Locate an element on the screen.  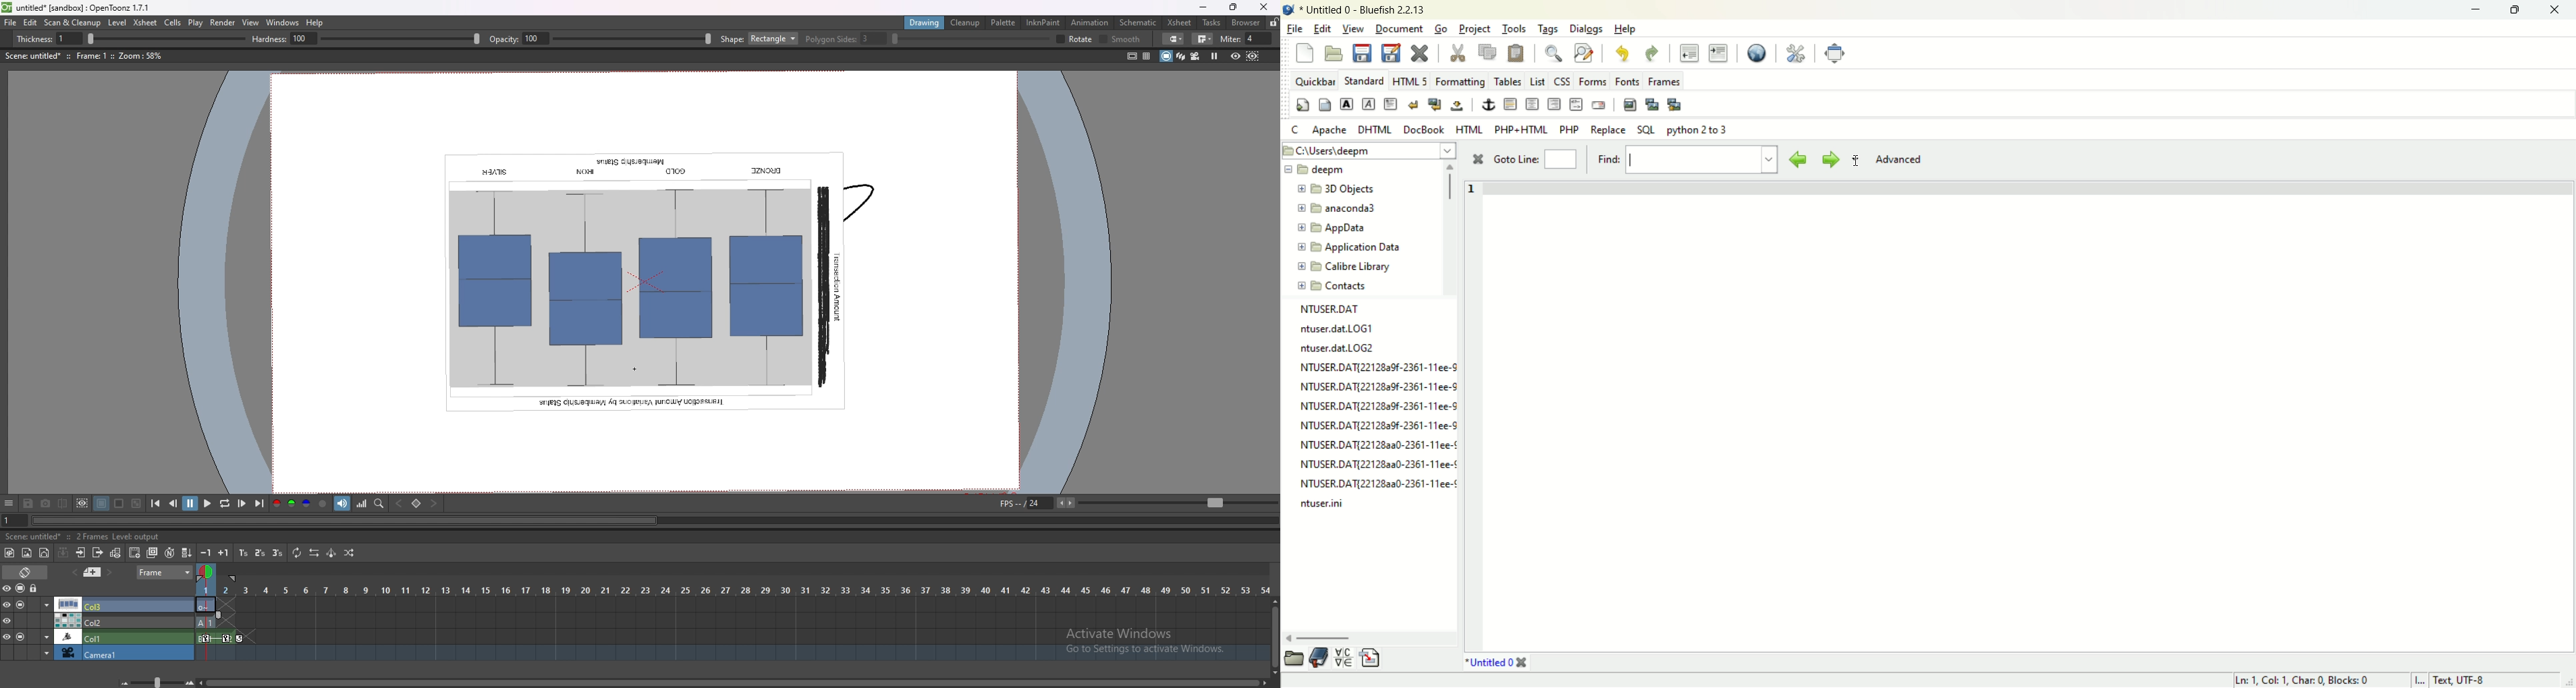
tags is located at coordinates (1547, 29).